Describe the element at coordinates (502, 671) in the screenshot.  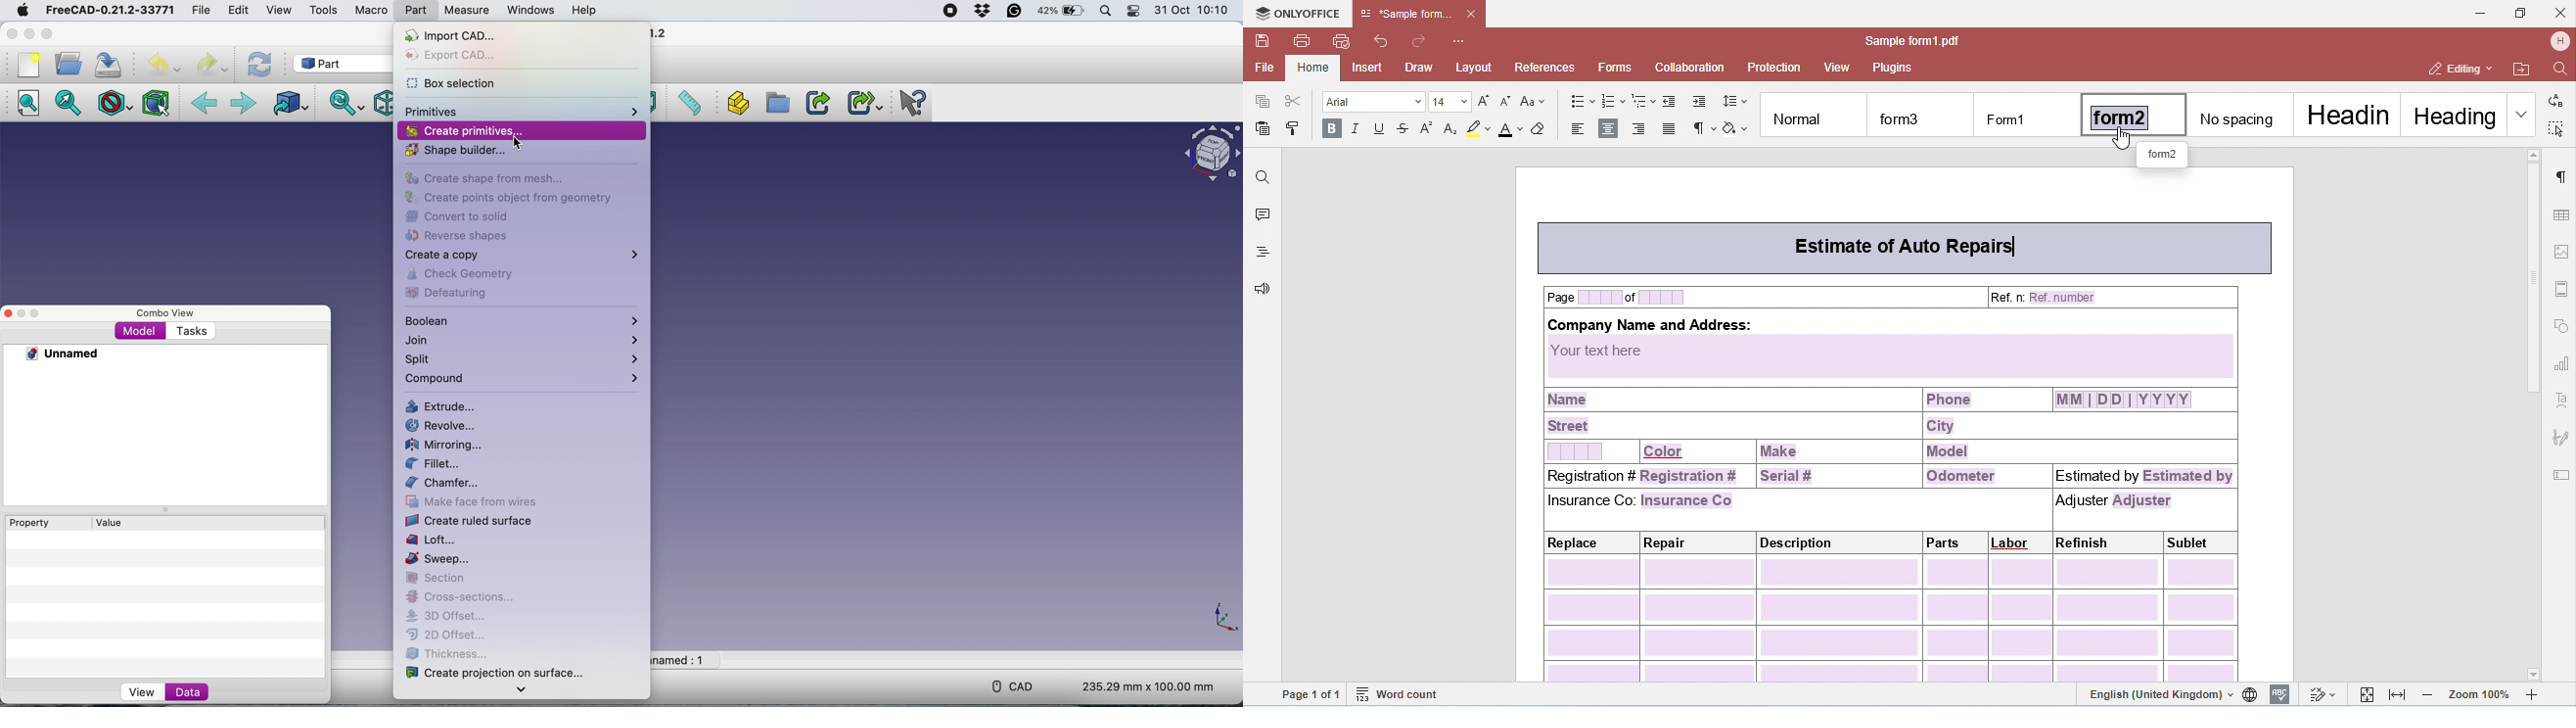
I see `create projection on surface` at that location.